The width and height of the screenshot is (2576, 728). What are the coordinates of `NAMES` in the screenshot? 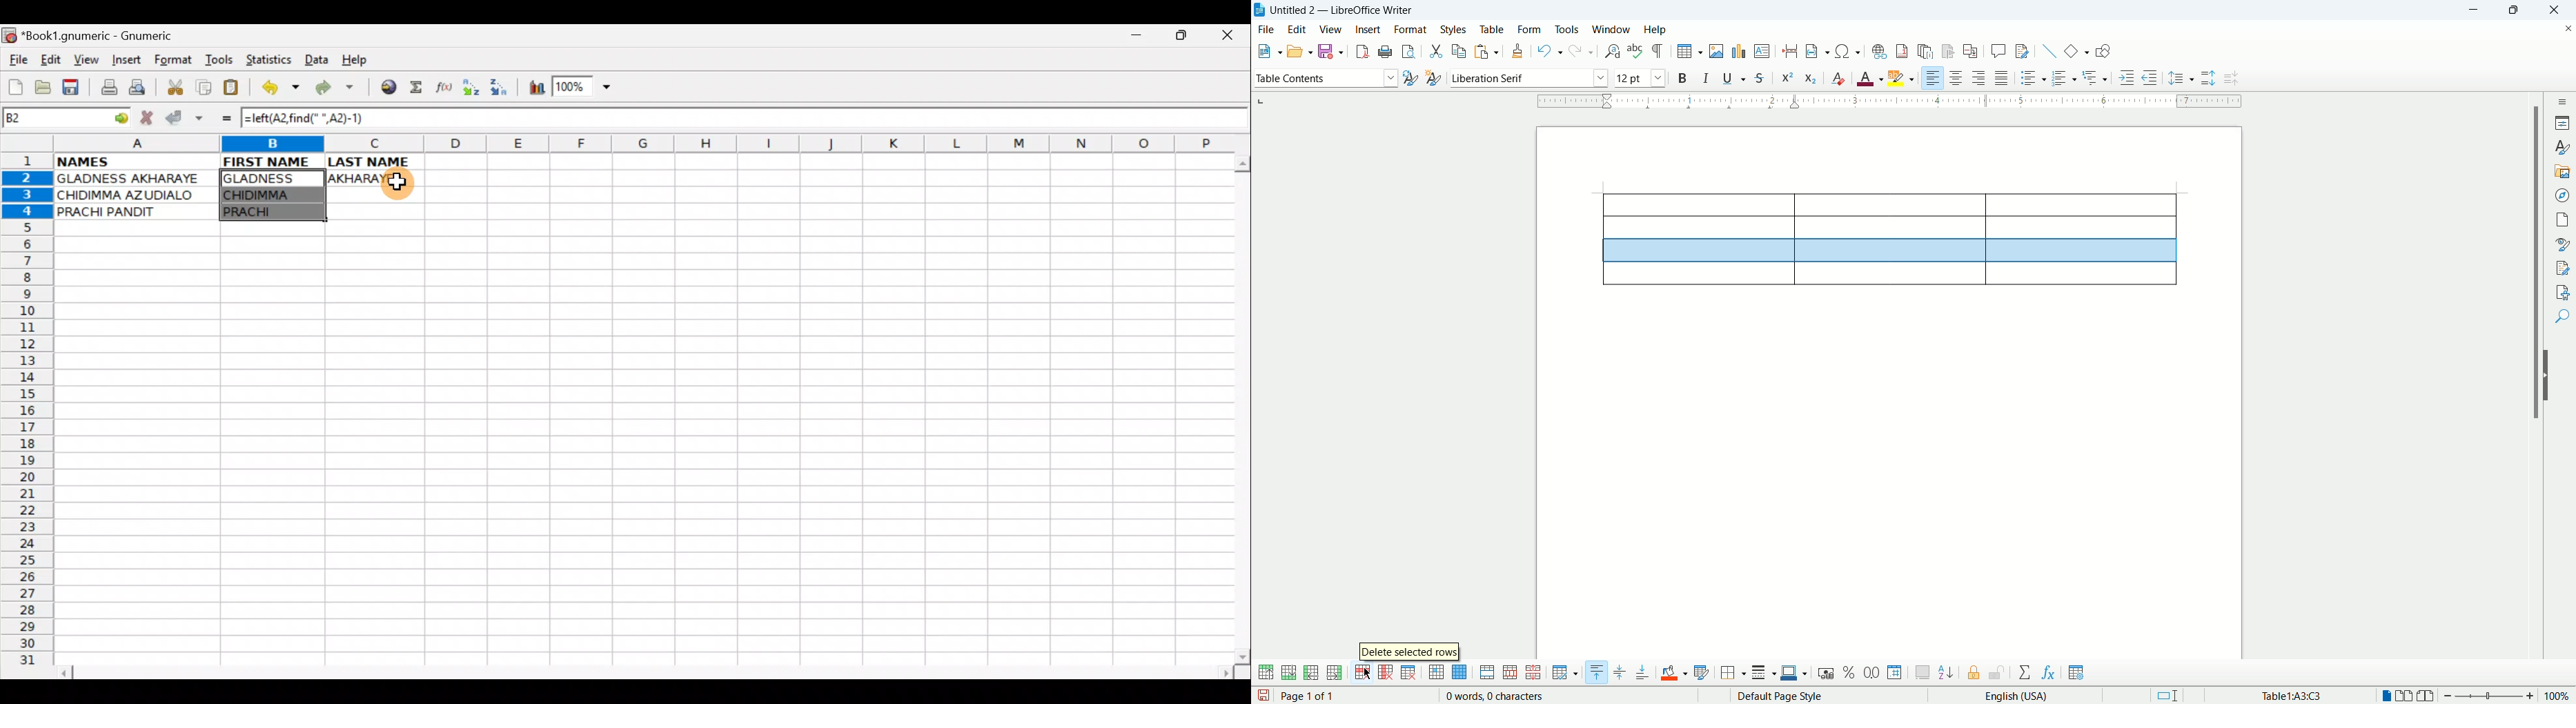 It's located at (122, 160).